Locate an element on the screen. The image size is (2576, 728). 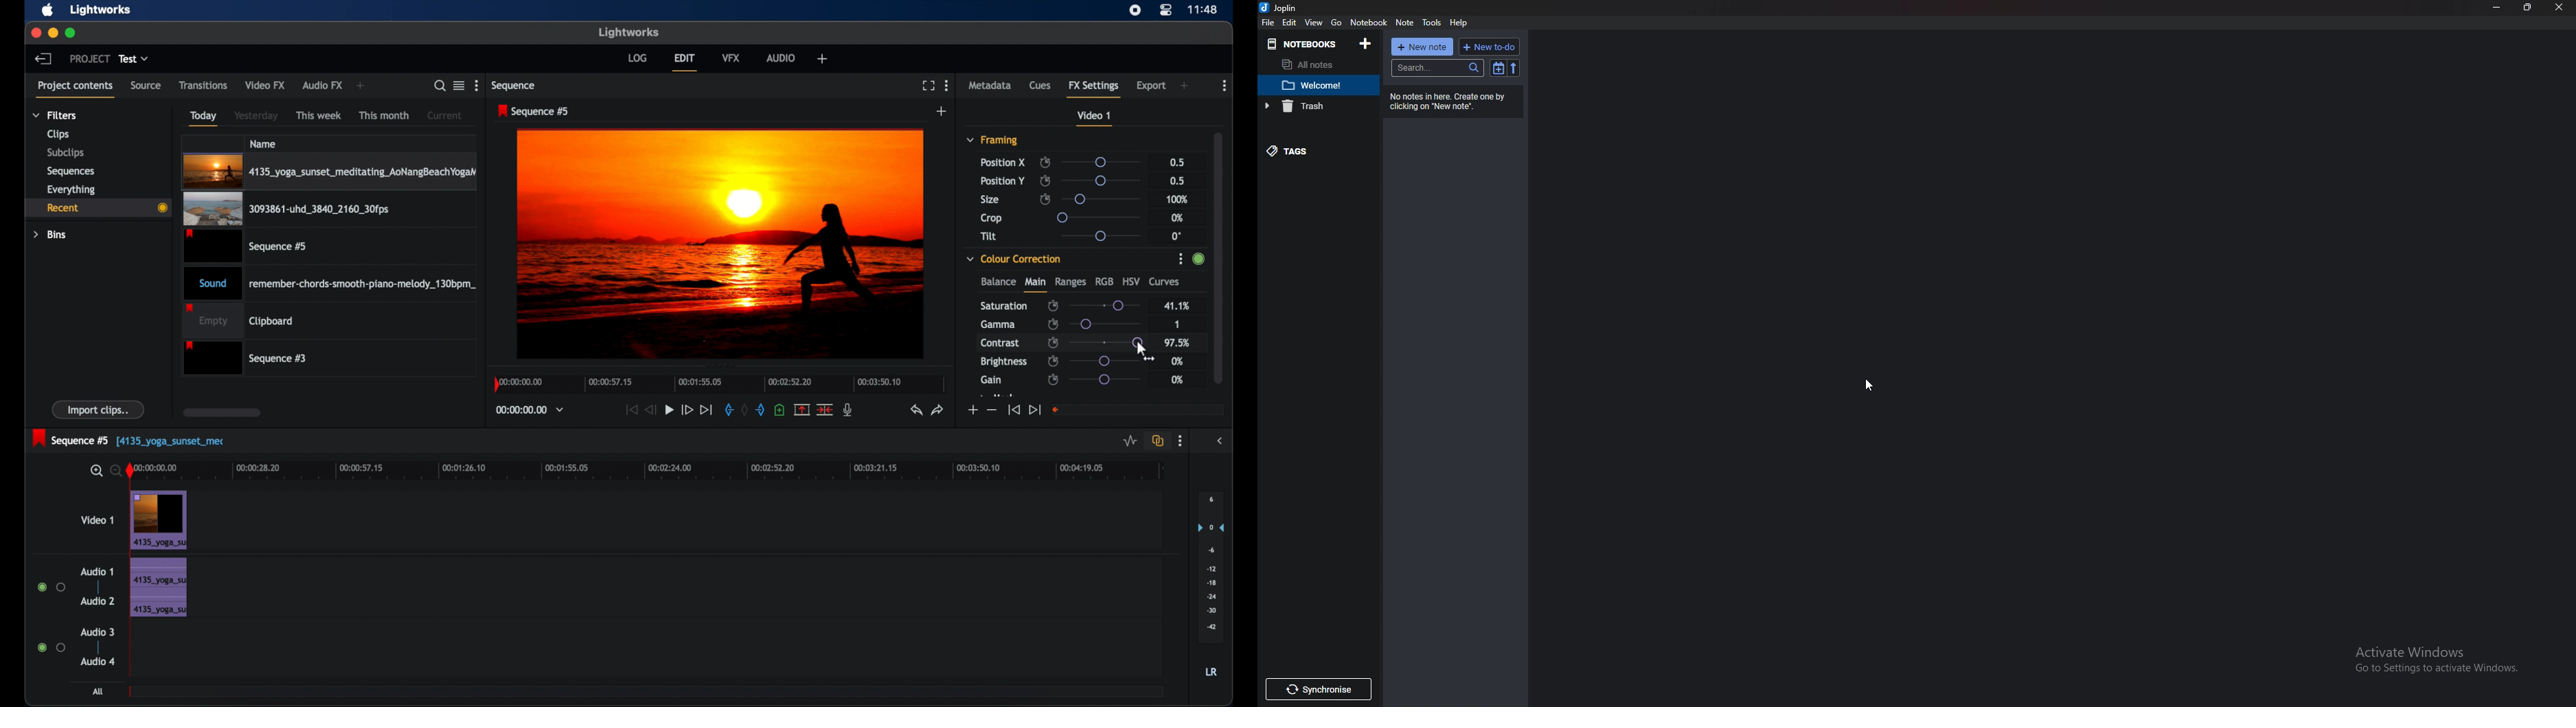
video 1 is located at coordinates (1095, 118).